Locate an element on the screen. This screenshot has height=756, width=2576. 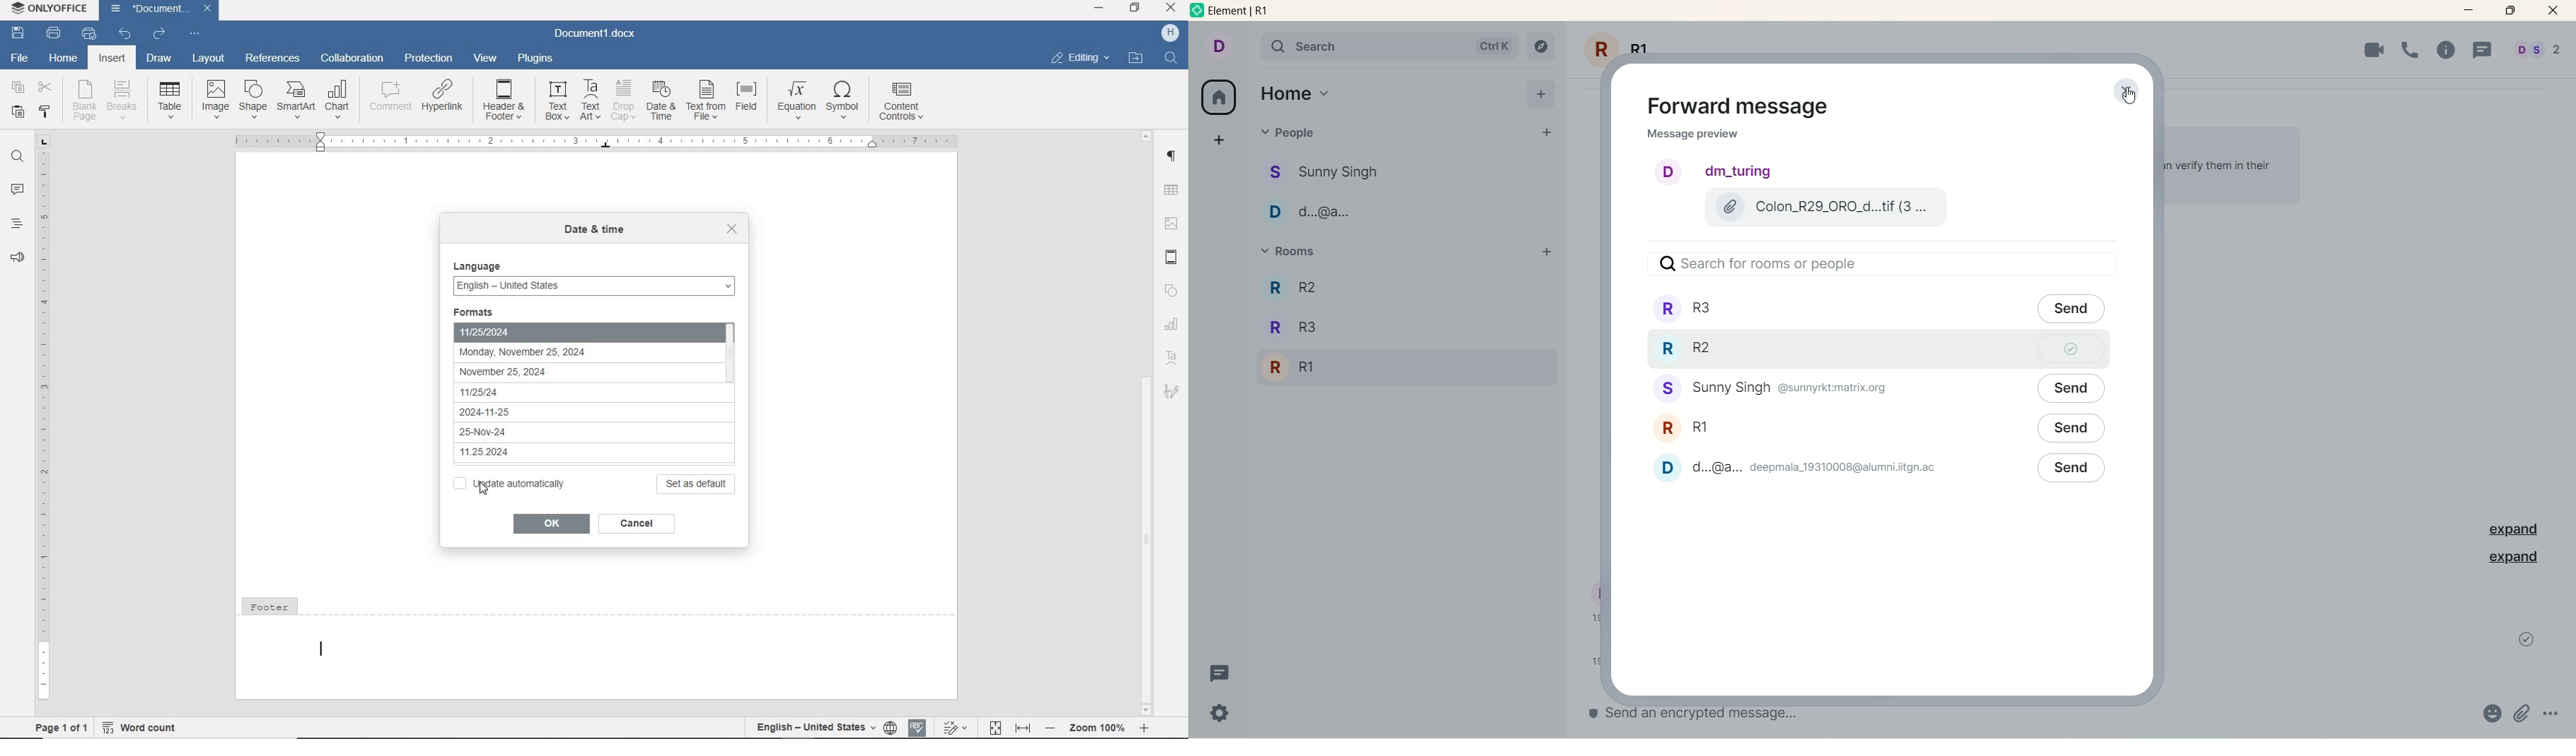
fit to width is located at coordinates (1024, 729).